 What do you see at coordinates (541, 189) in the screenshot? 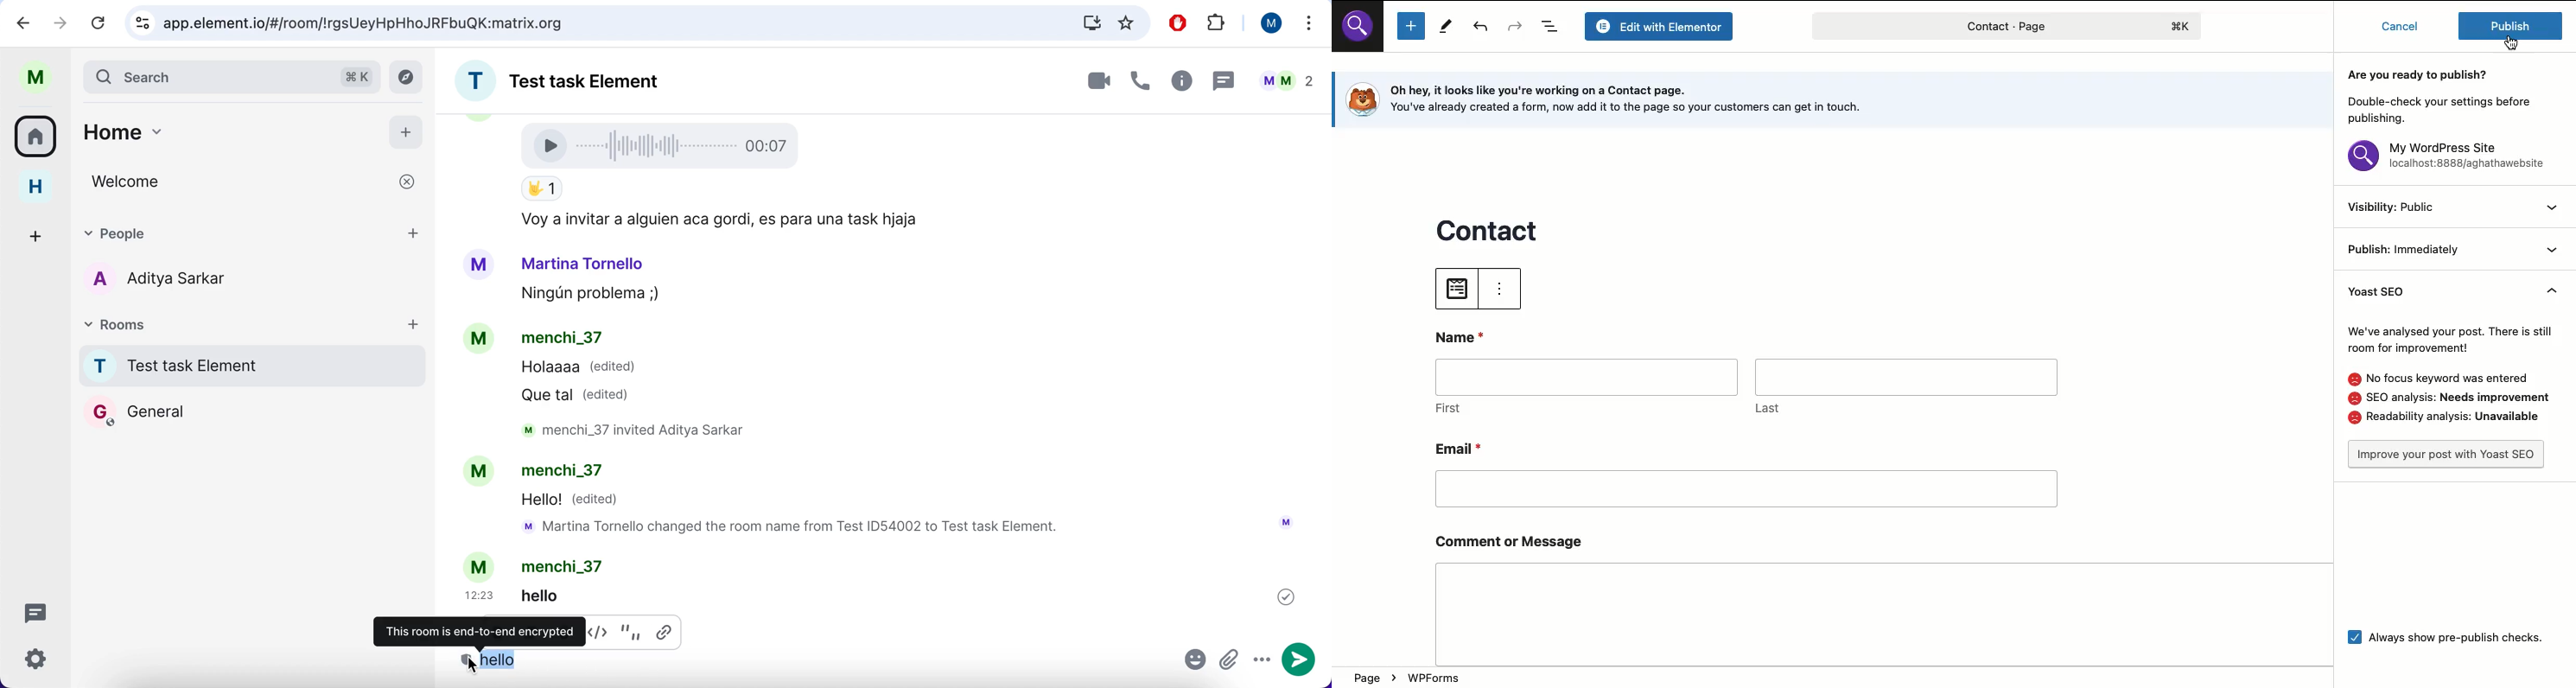
I see `Thumbs up Emoji` at bounding box center [541, 189].